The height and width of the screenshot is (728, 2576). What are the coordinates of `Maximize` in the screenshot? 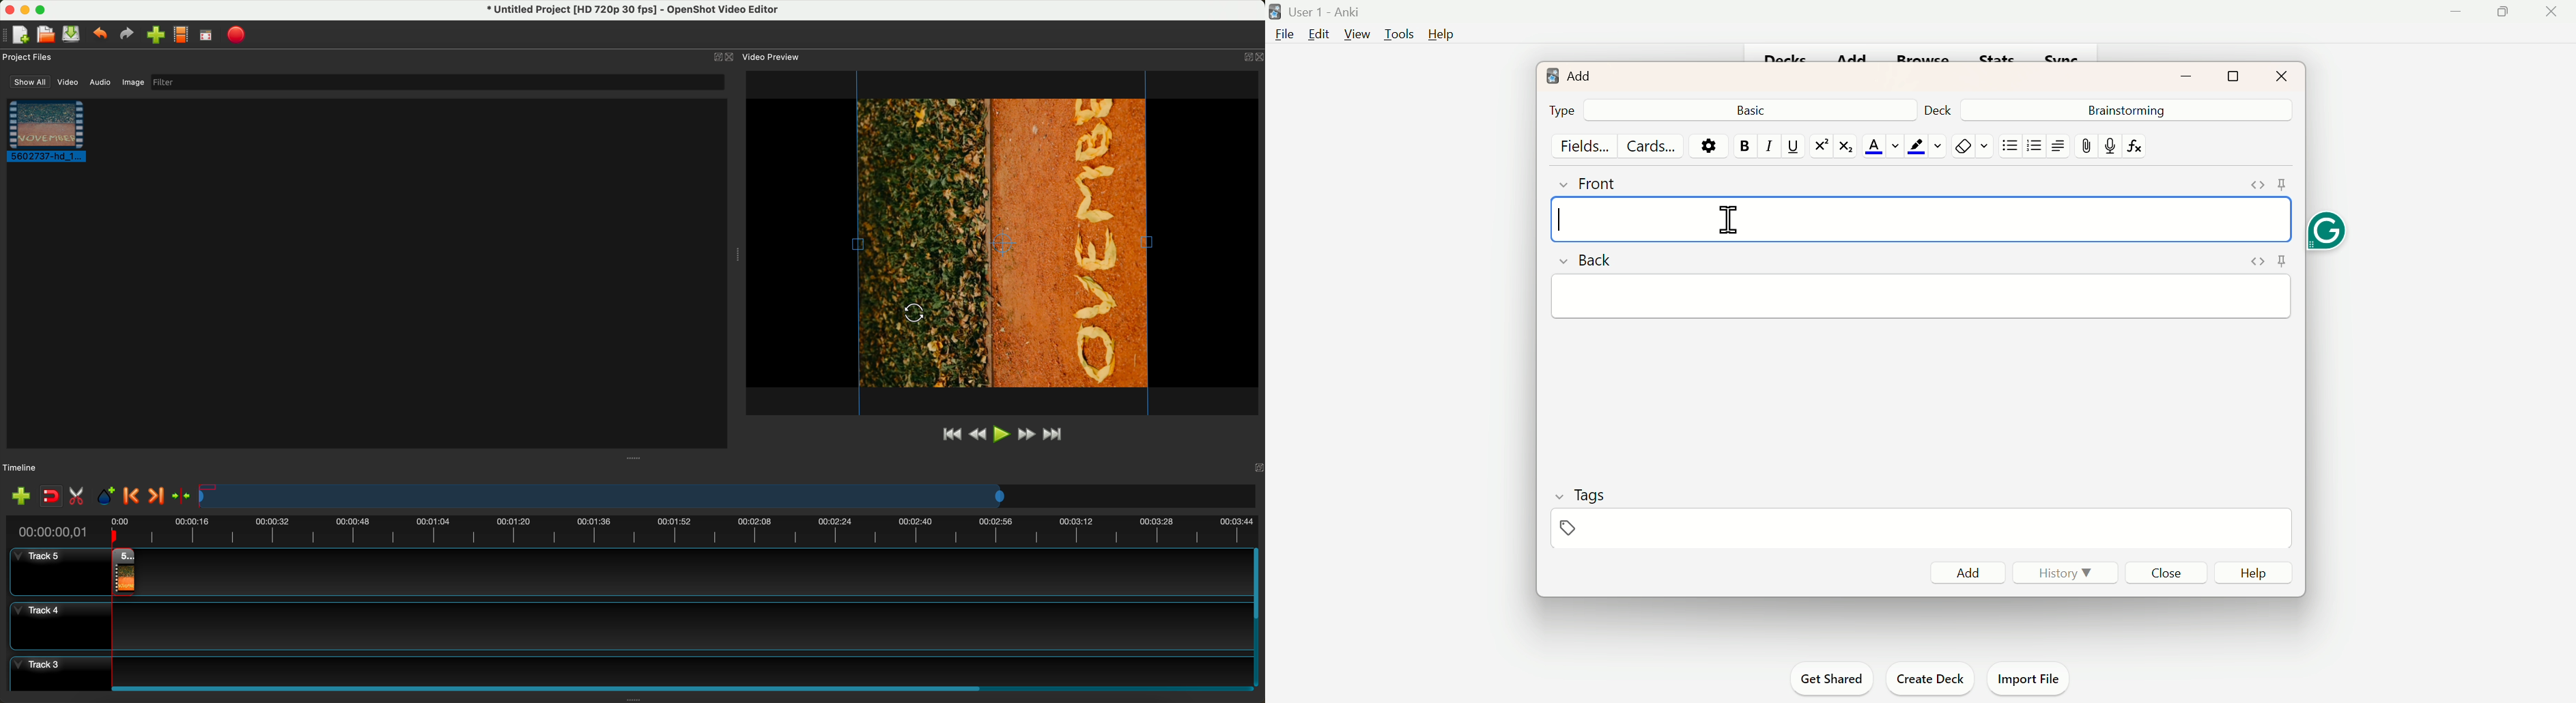 It's located at (2234, 74).